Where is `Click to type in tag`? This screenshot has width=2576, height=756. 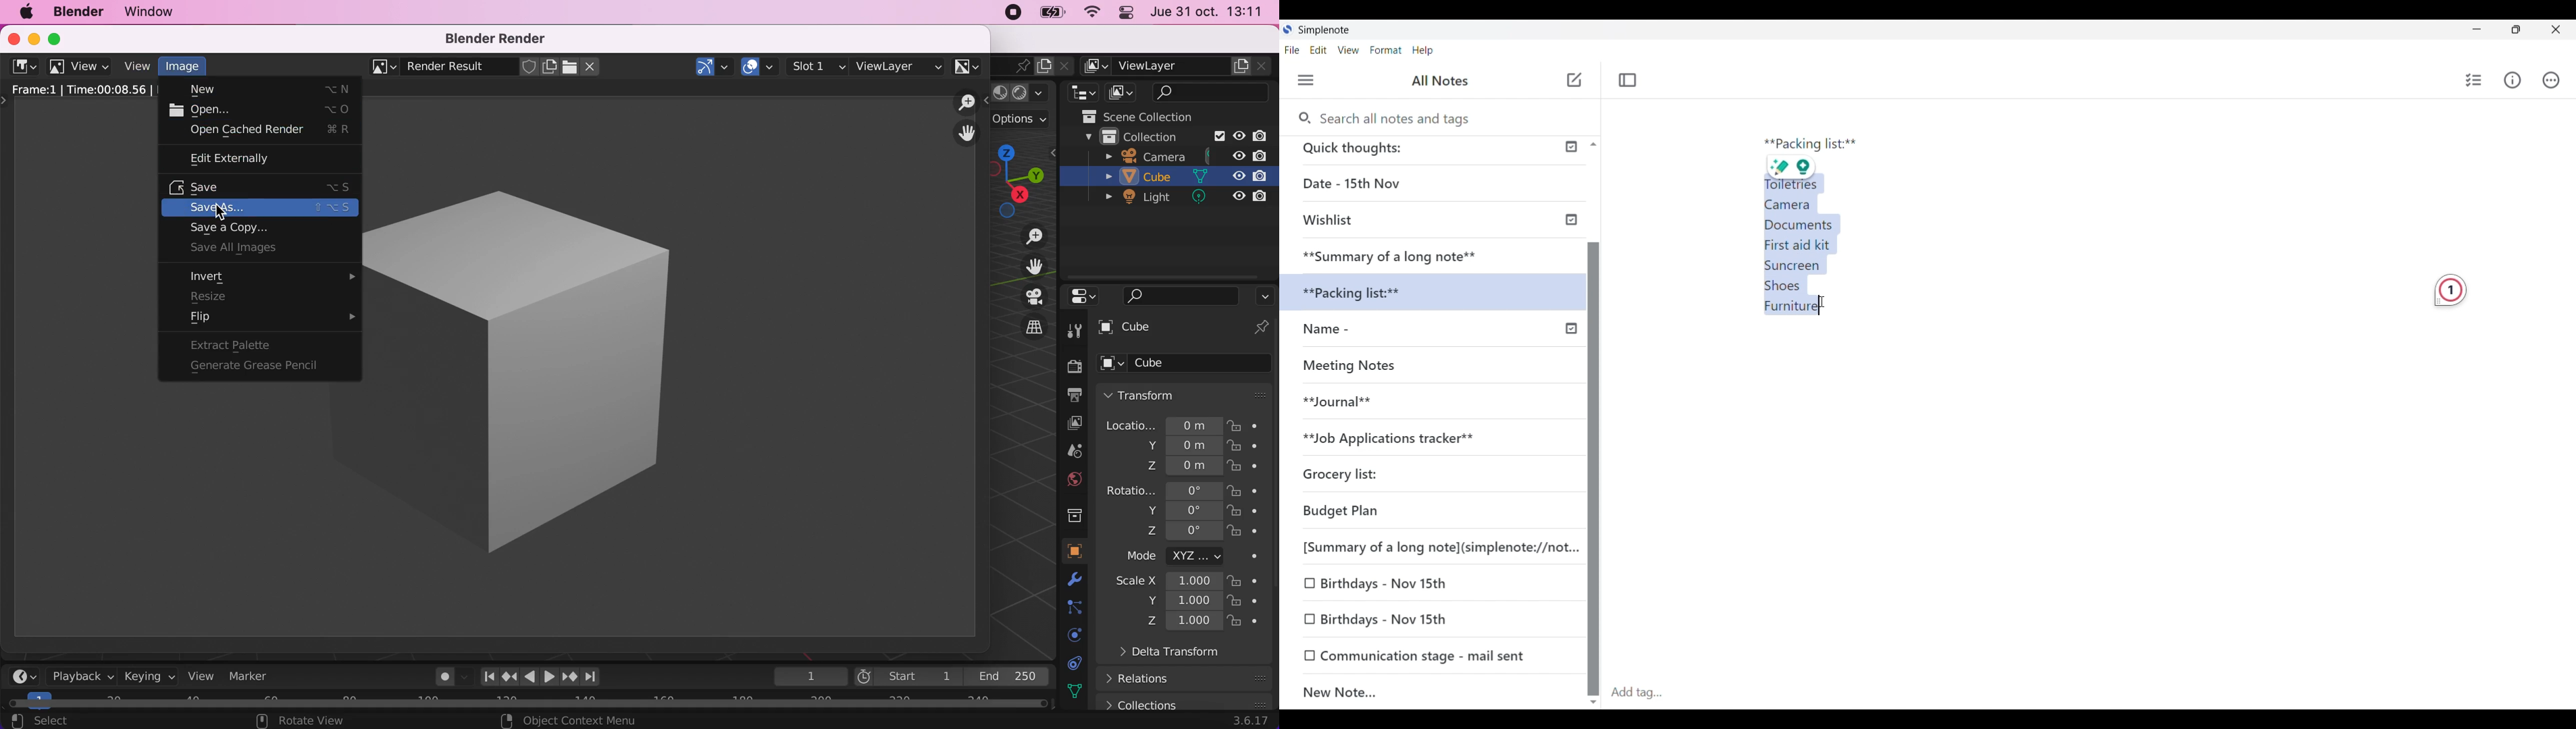 Click to type in tag is located at coordinates (1636, 693).